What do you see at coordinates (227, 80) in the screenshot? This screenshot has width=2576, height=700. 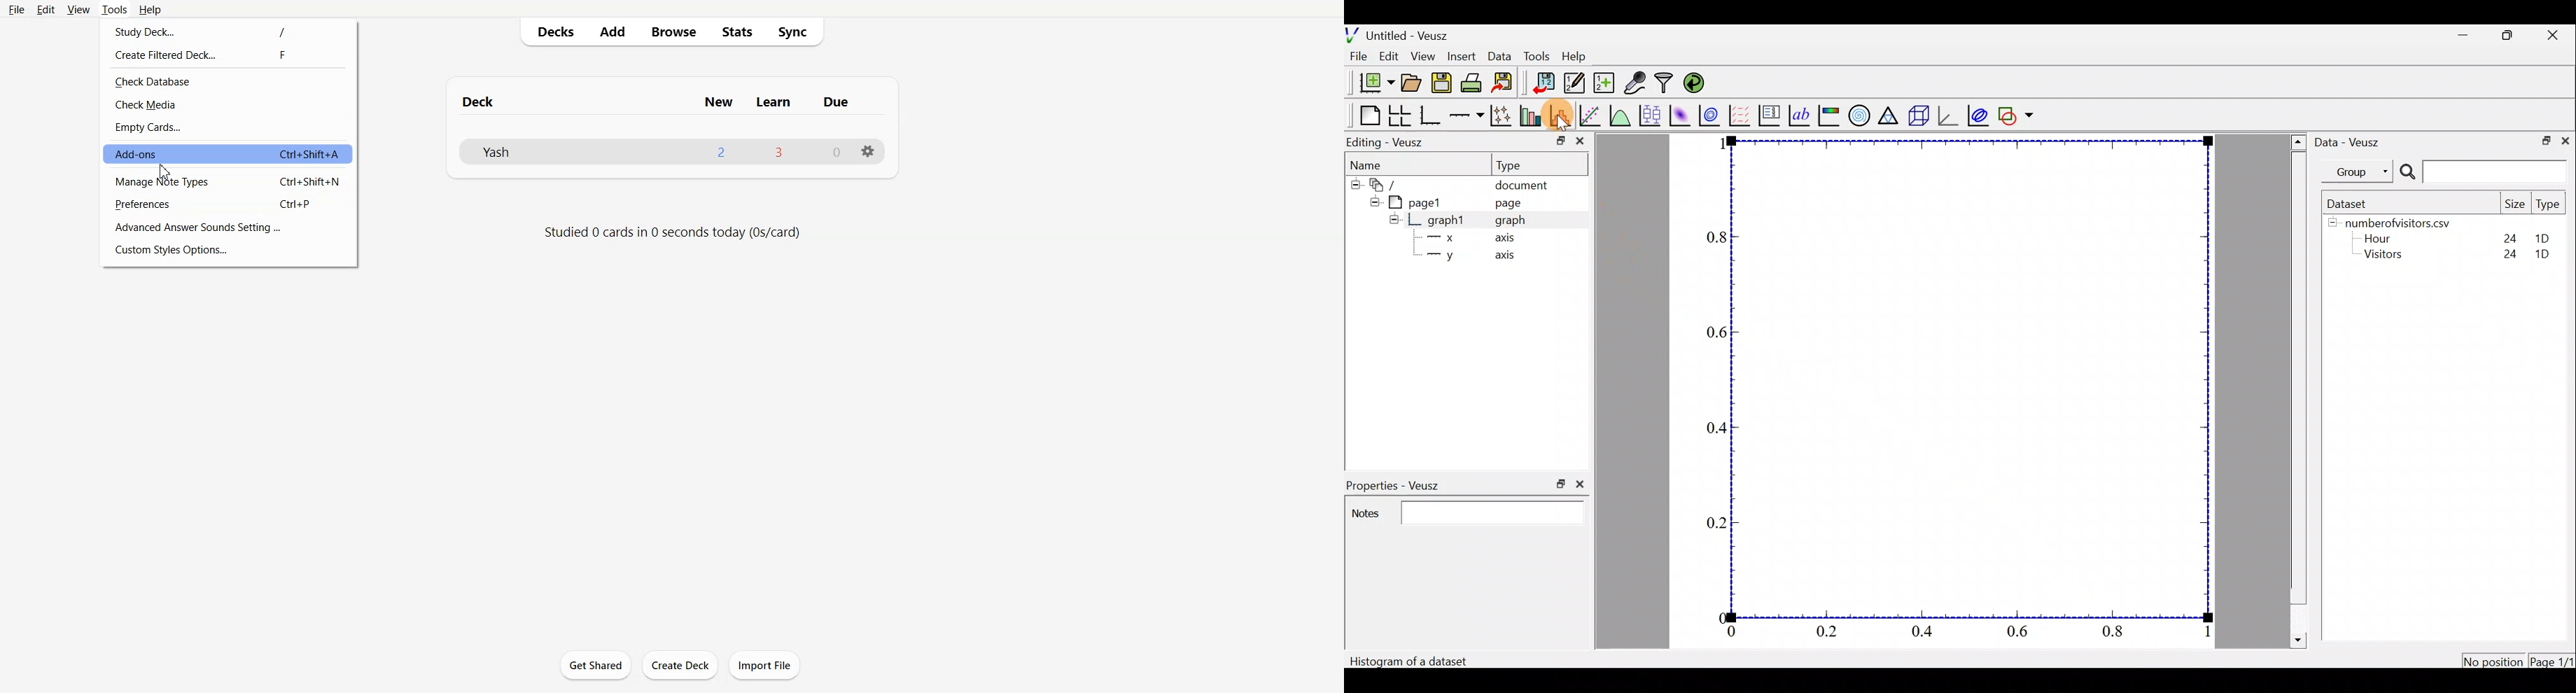 I see `Check Database` at bounding box center [227, 80].